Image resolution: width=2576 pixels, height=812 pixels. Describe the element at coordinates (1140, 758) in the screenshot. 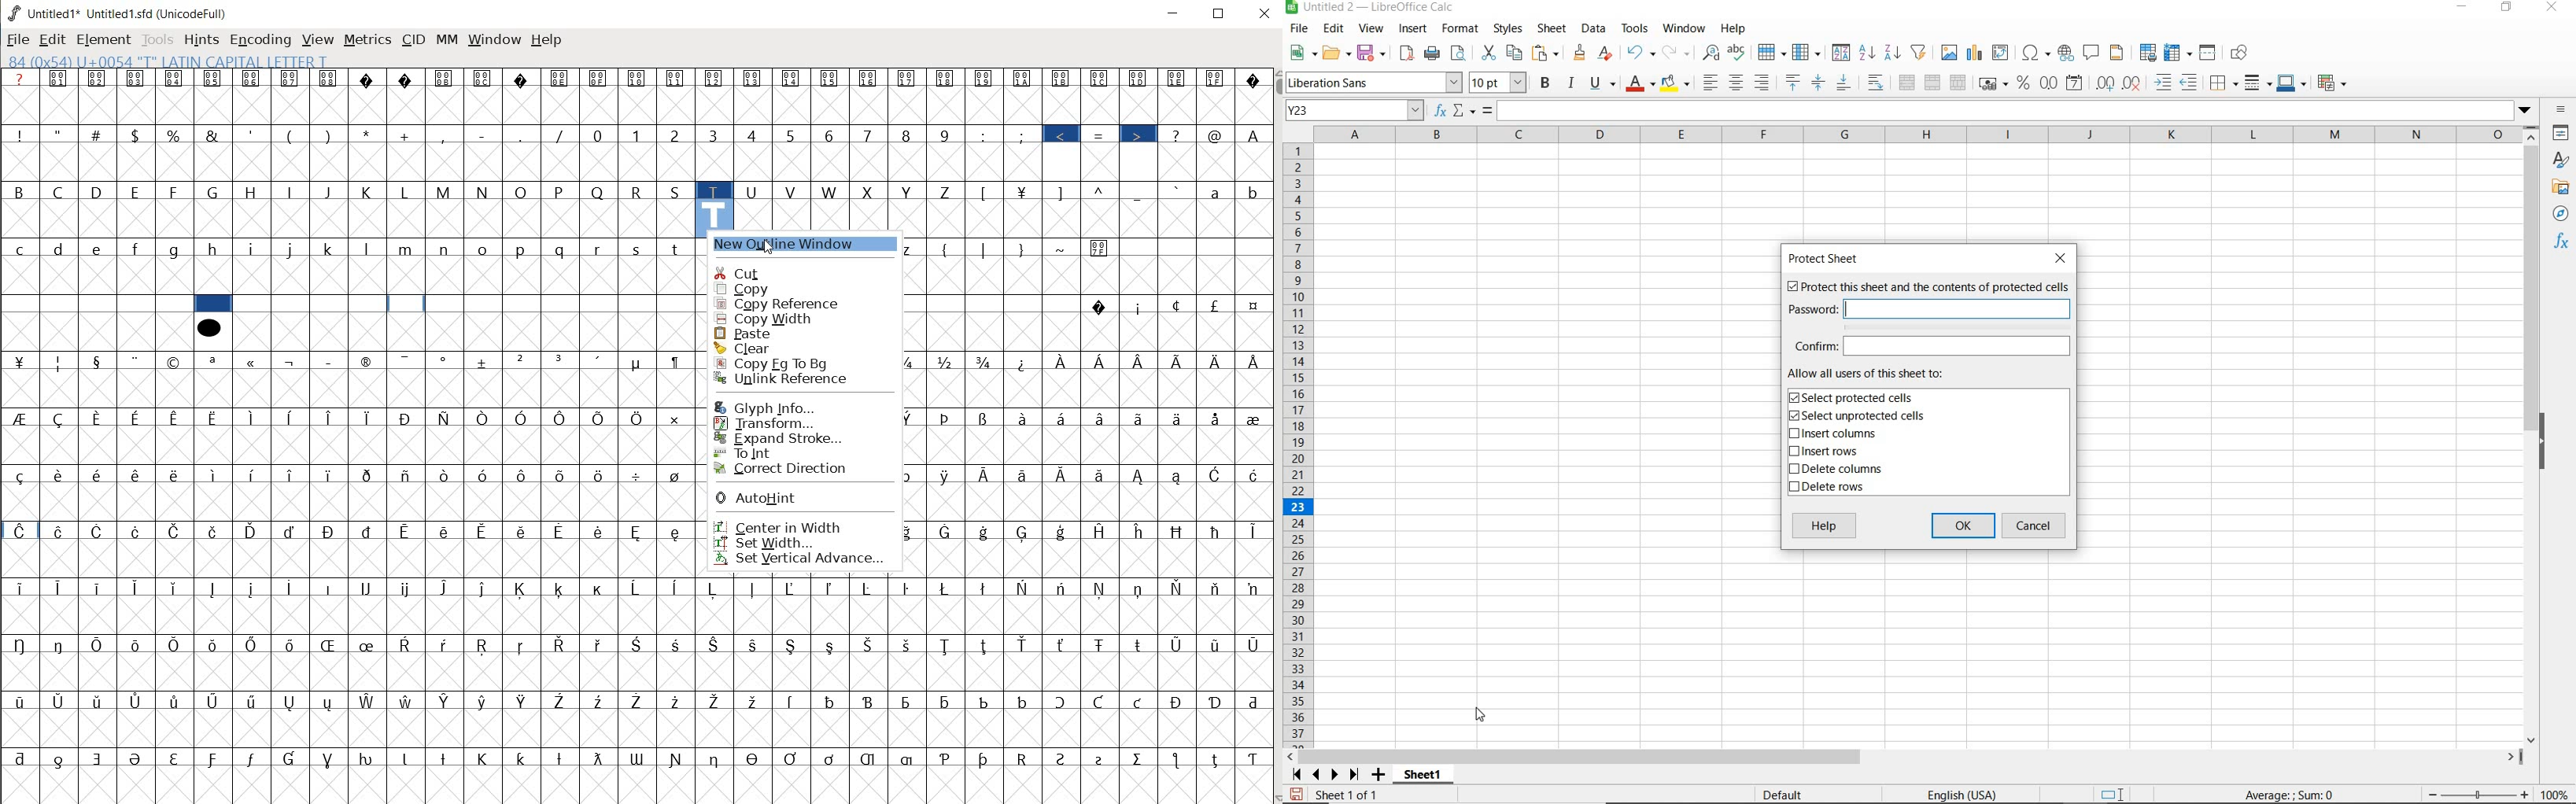

I see `Symbol` at that location.